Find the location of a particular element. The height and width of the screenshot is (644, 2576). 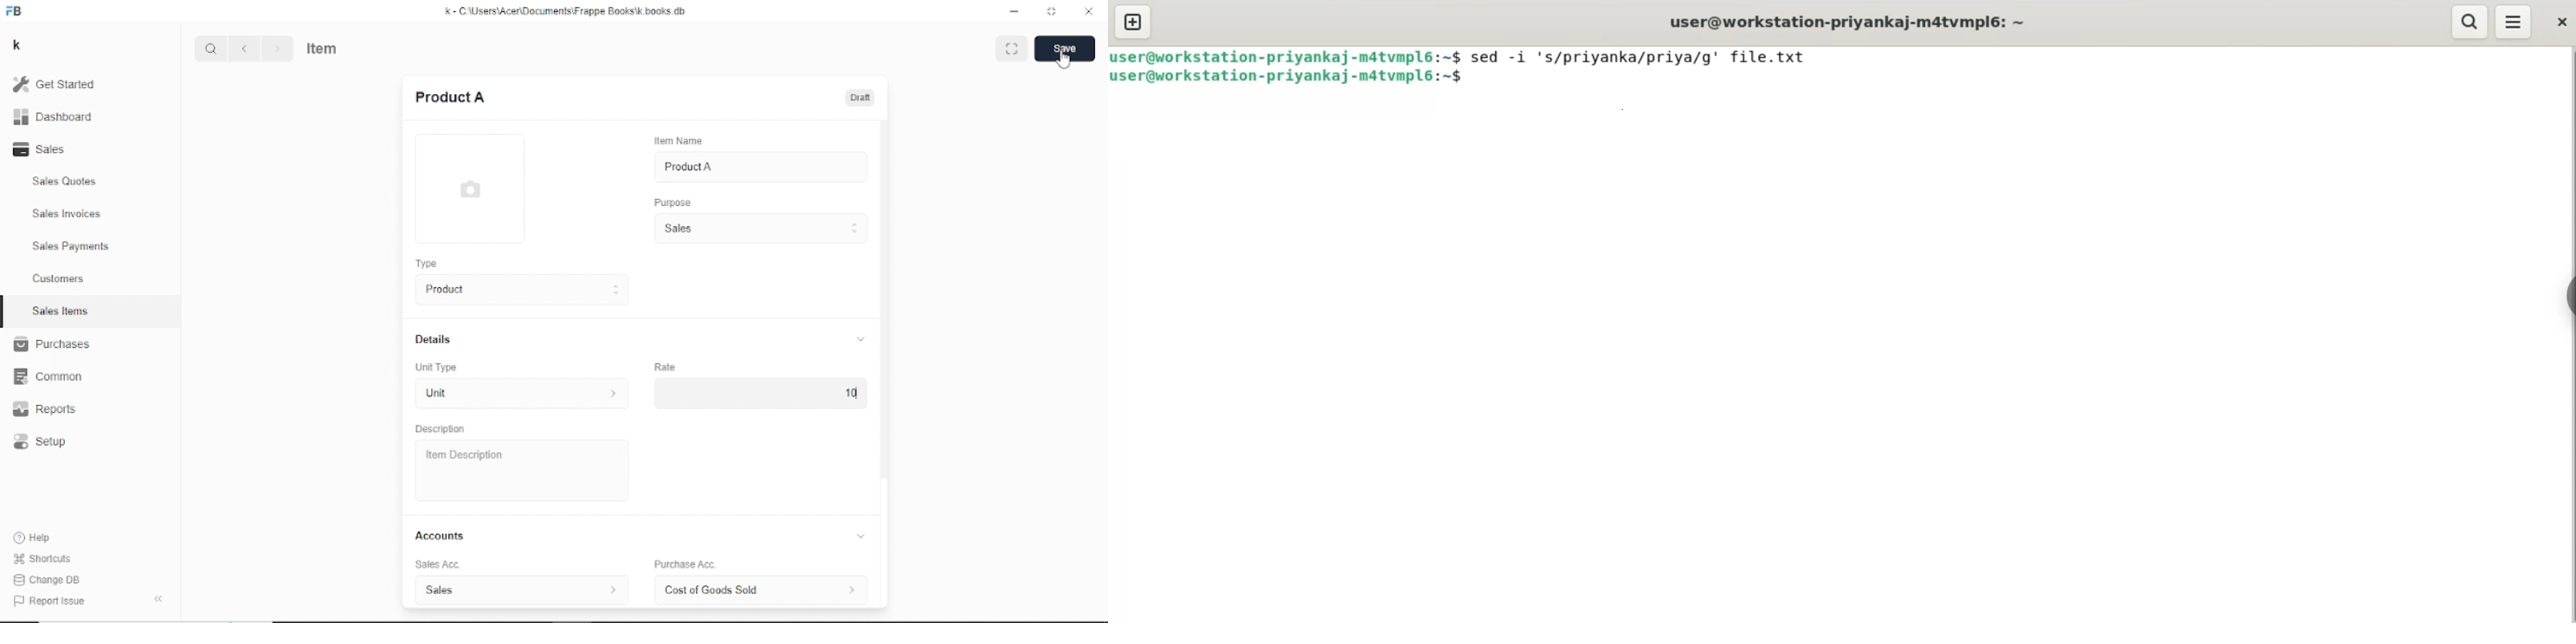

Purchases is located at coordinates (51, 344).